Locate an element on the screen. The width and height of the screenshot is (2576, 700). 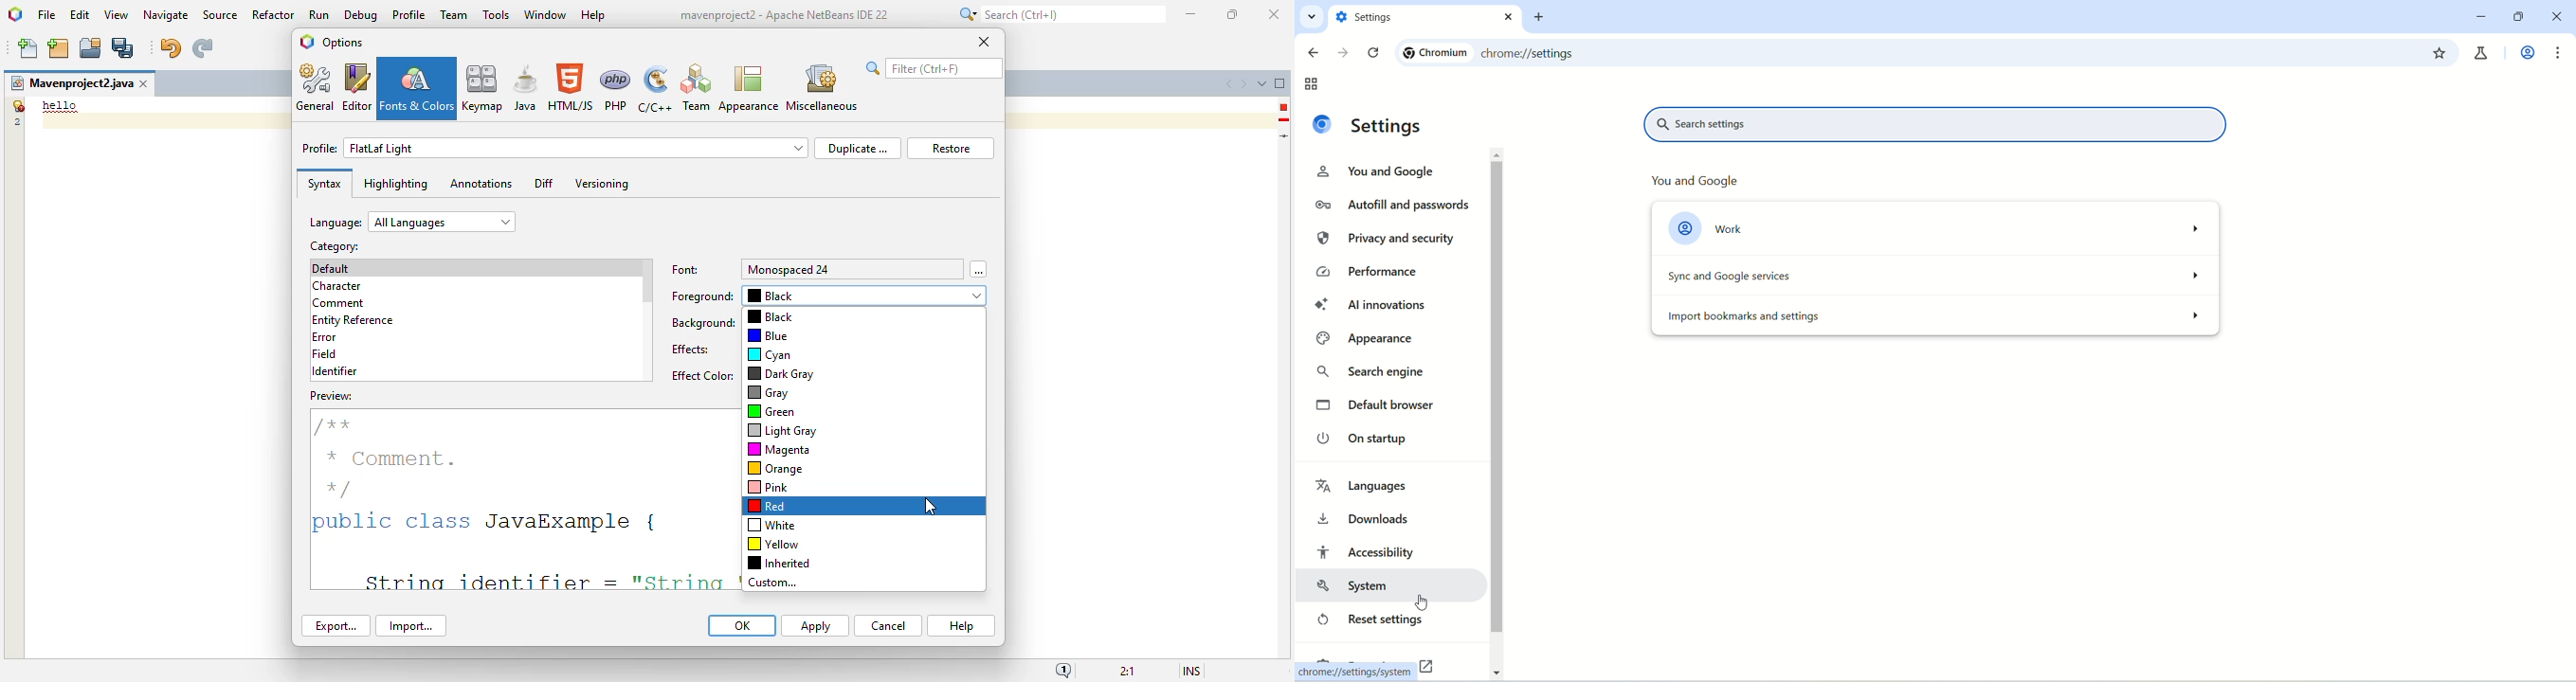
close is located at coordinates (2559, 17).